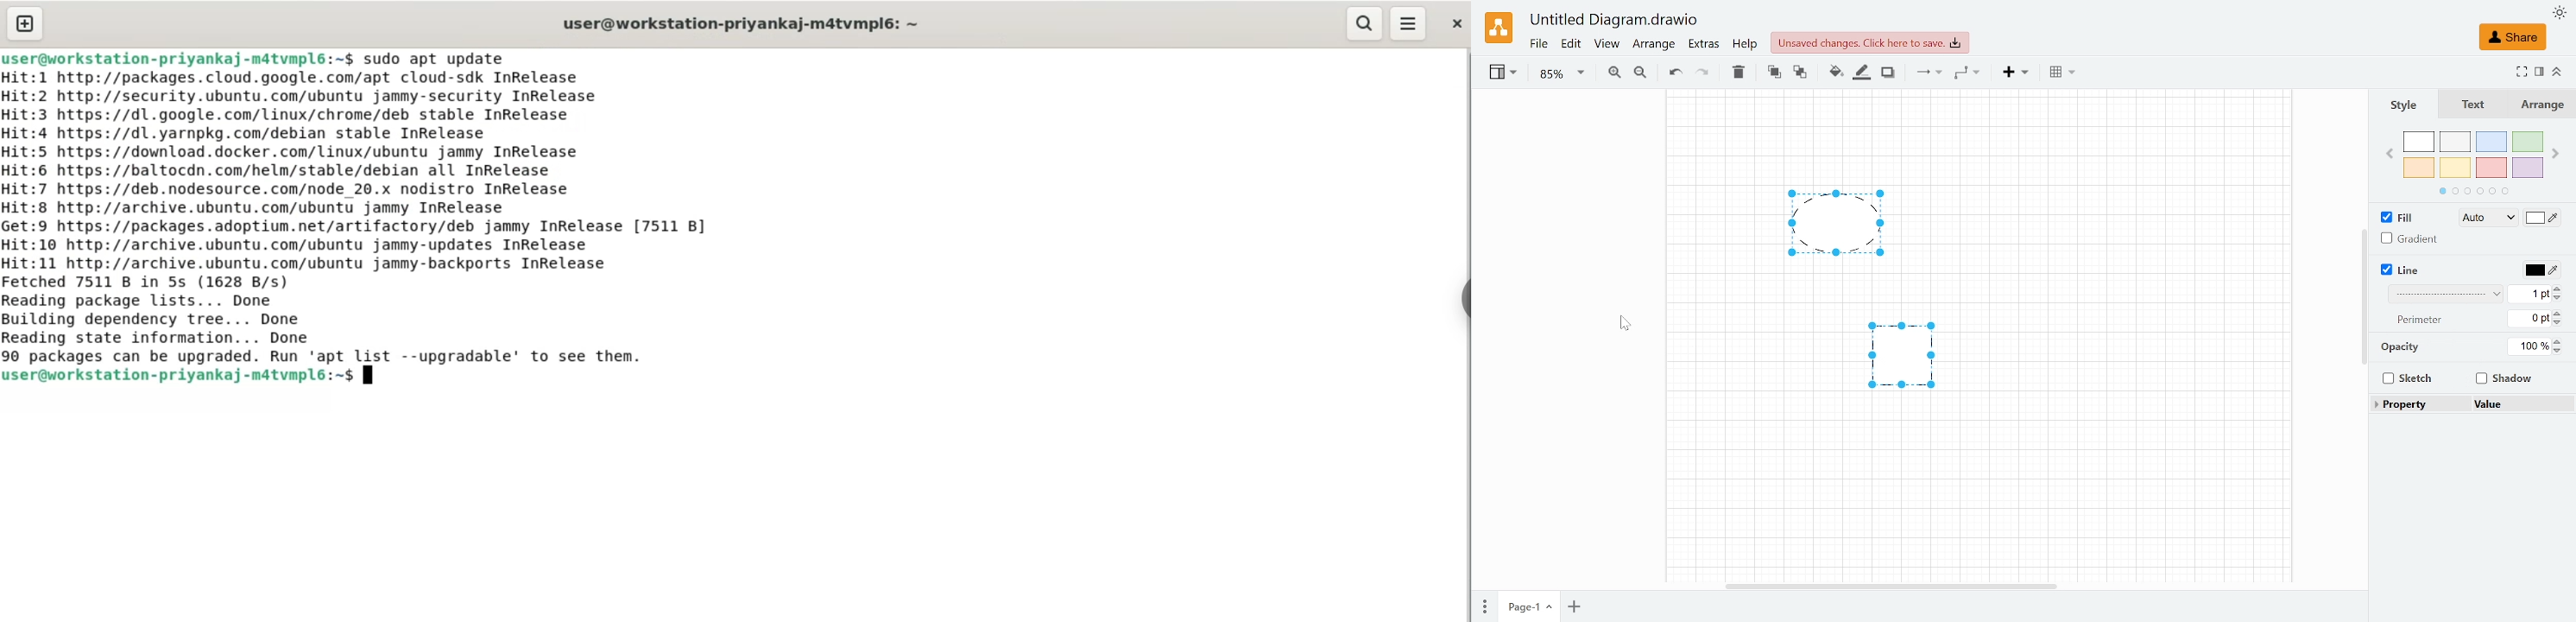 This screenshot has width=2576, height=644. I want to click on Increase width, so click(2562, 289).